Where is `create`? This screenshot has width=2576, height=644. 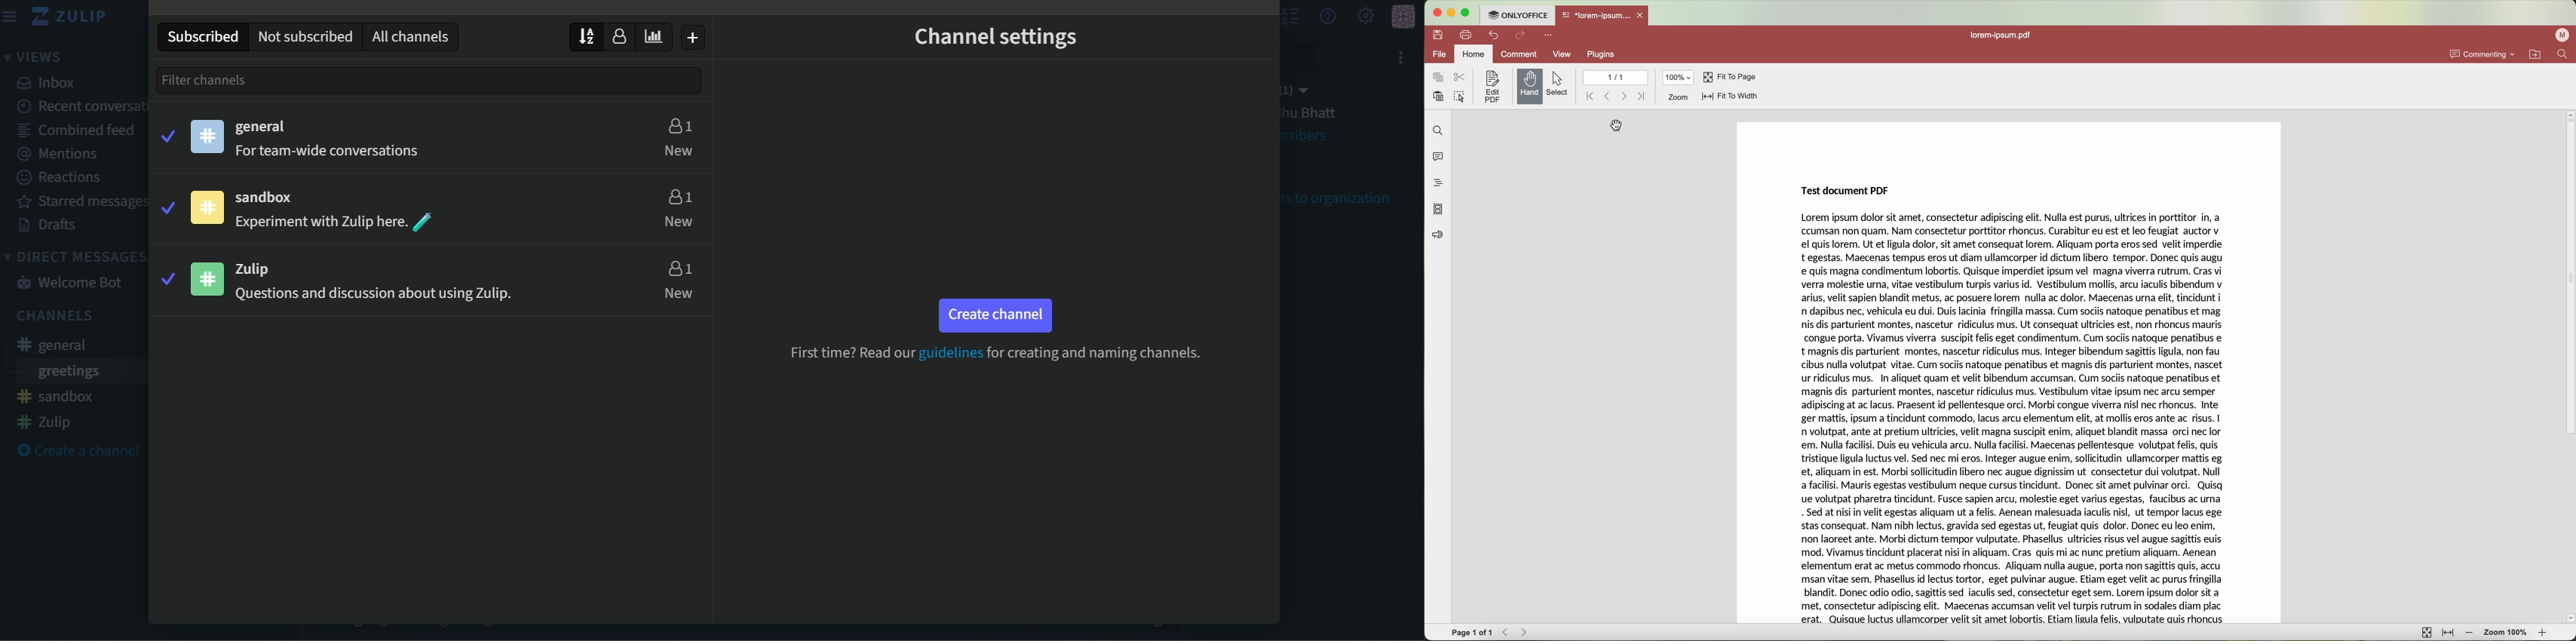 create is located at coordinates (81, 450).